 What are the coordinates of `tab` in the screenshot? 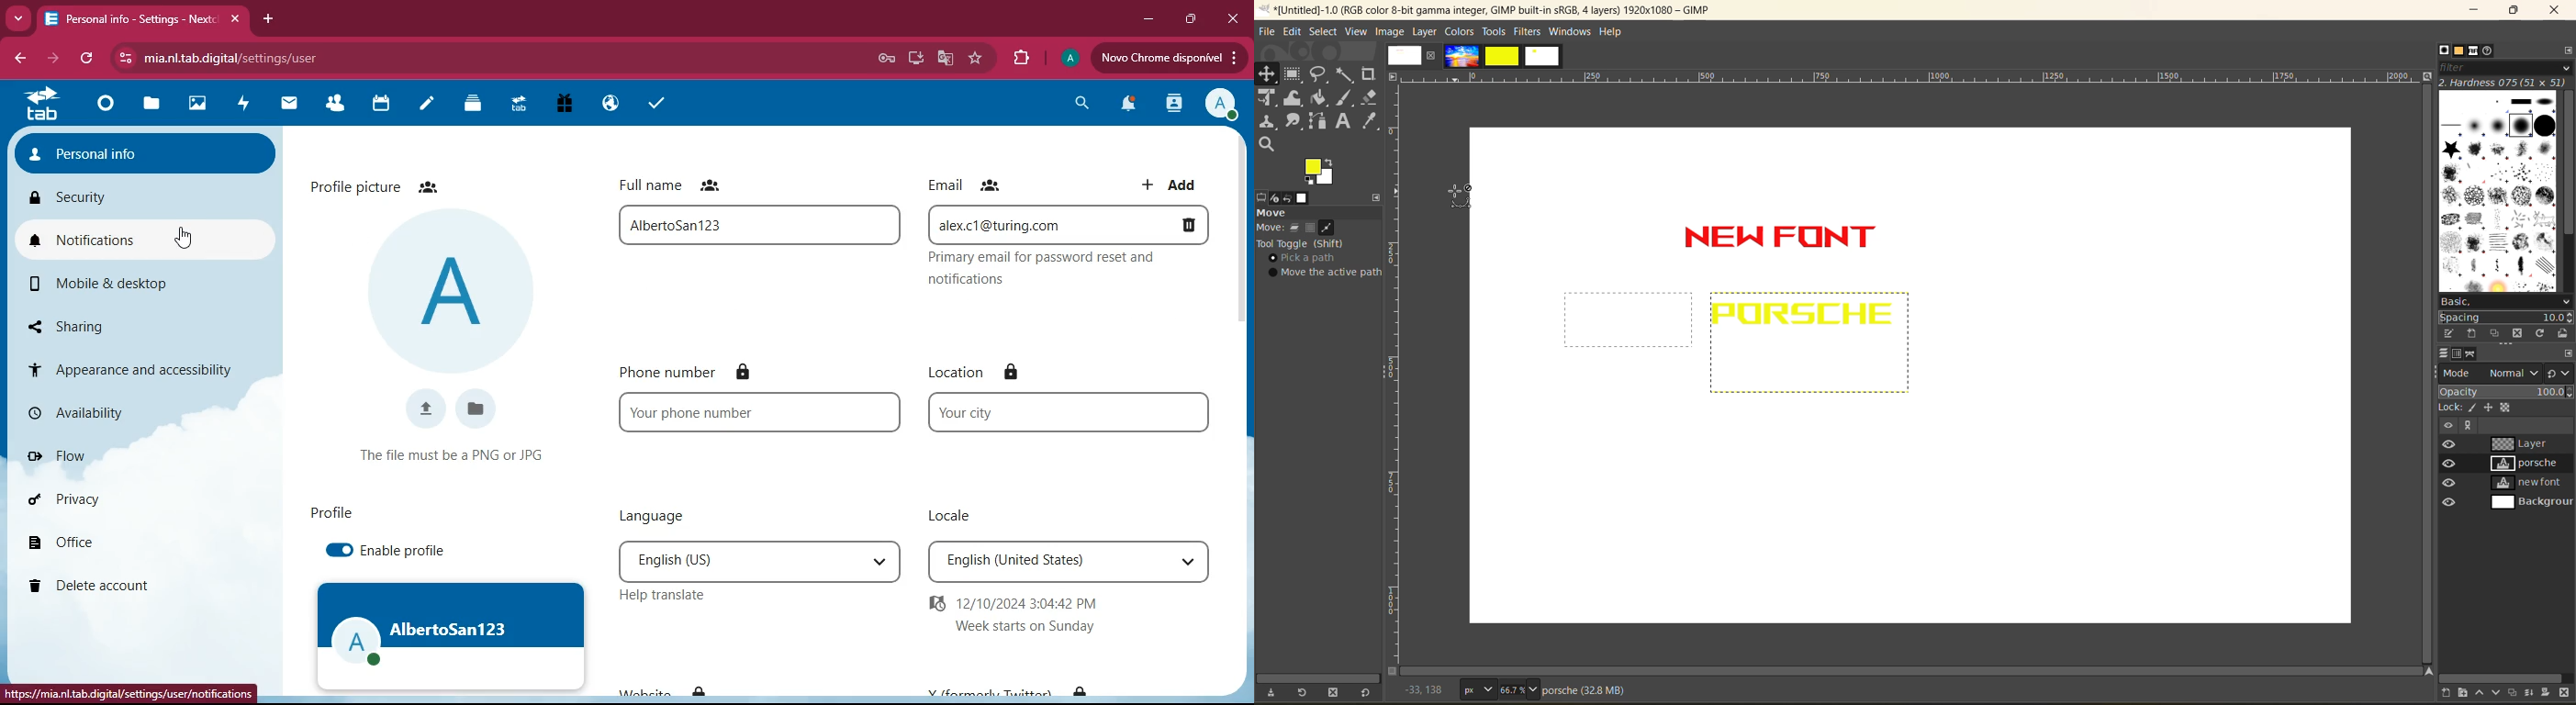 It's located at (141, 19).